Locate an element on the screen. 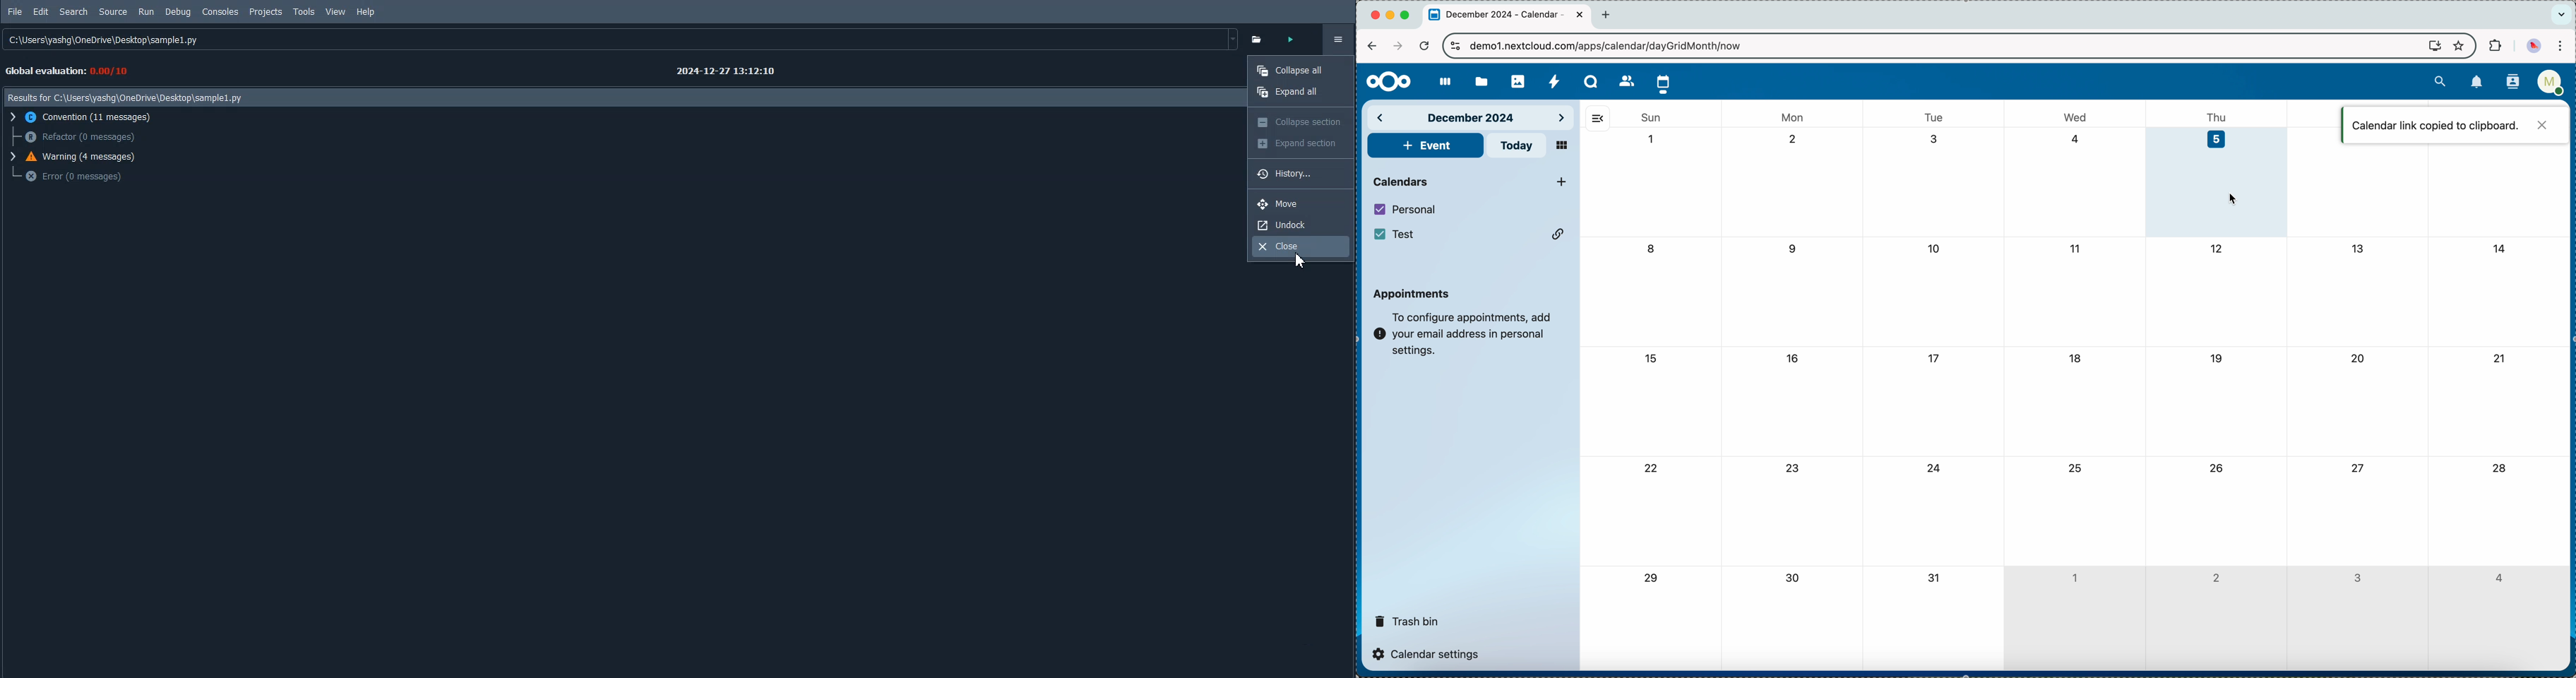 The height and width of the screenshot is (700, 2576). View is located at coordinates (335, 11).